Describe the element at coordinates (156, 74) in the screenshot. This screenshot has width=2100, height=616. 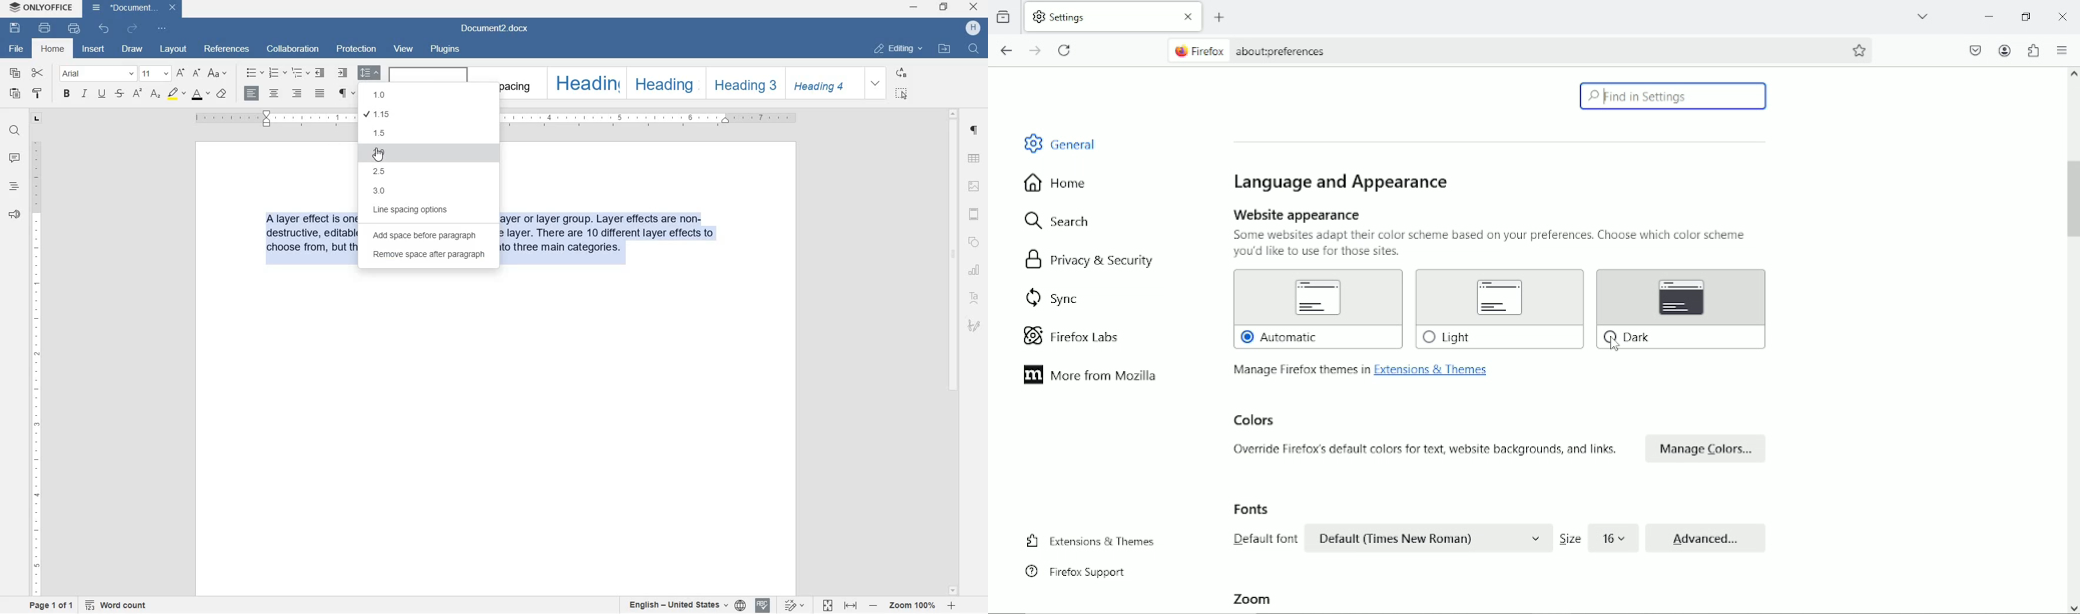
I see `font size` at that location.